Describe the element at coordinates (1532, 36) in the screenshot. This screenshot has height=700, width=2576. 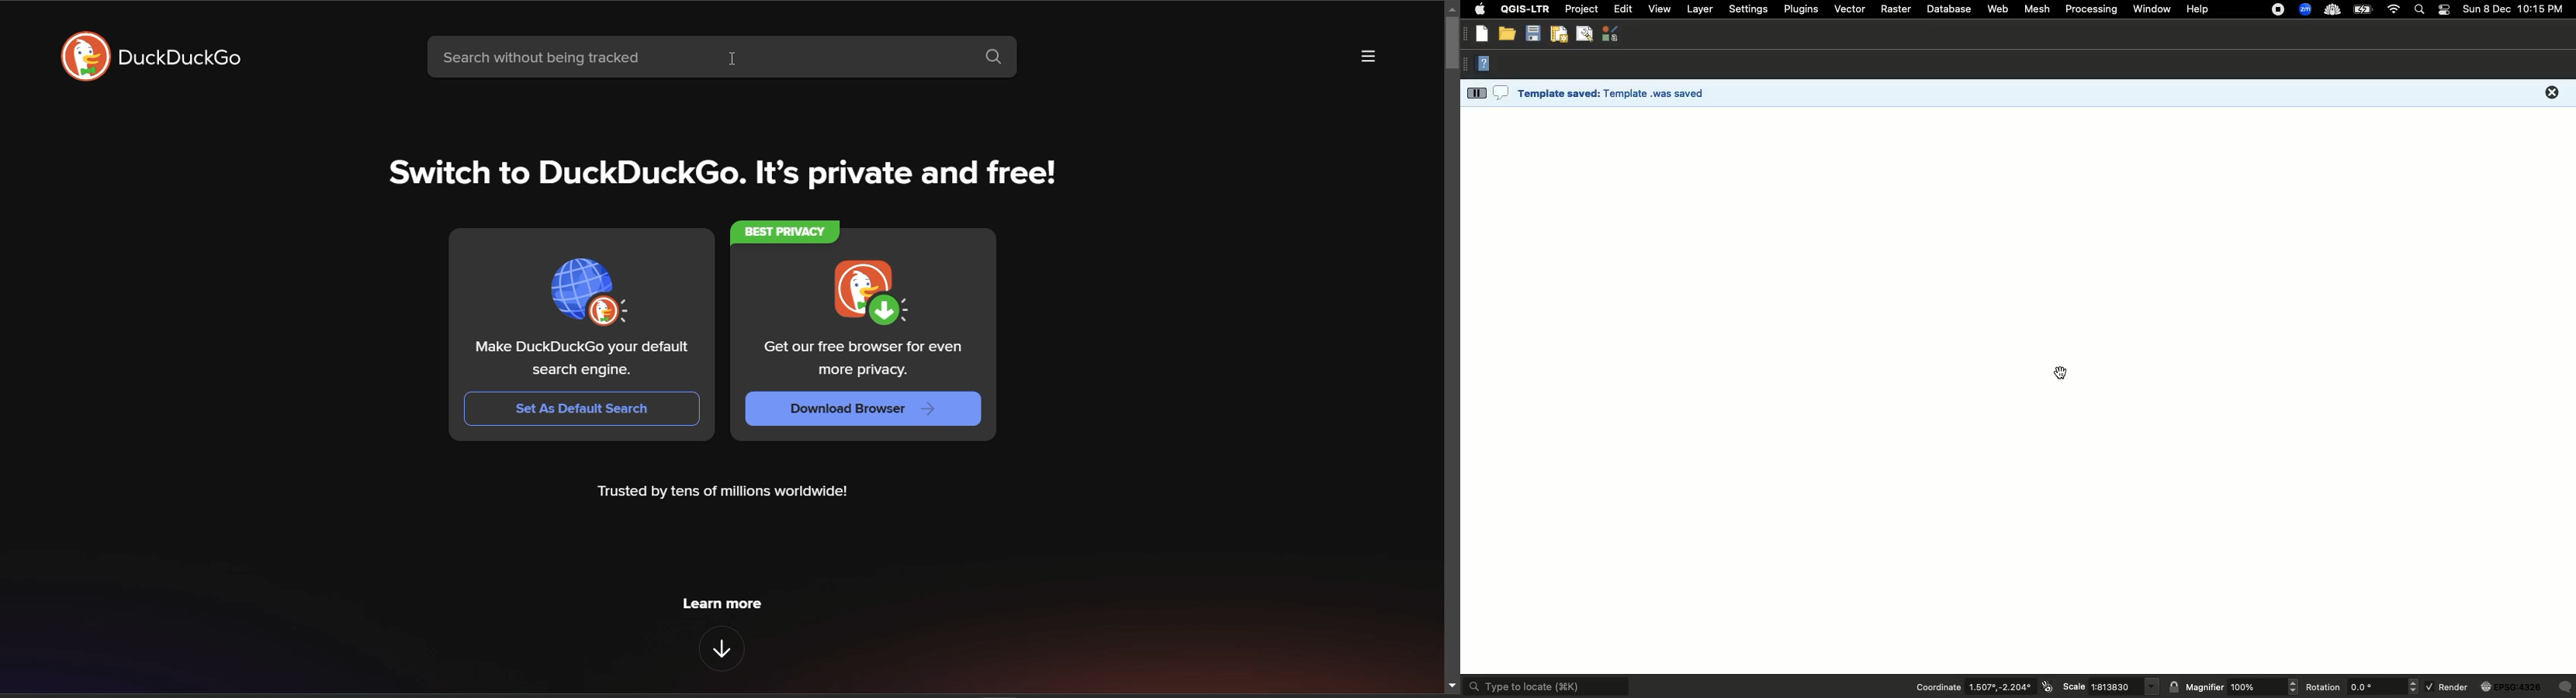
I see `Save` at that location.